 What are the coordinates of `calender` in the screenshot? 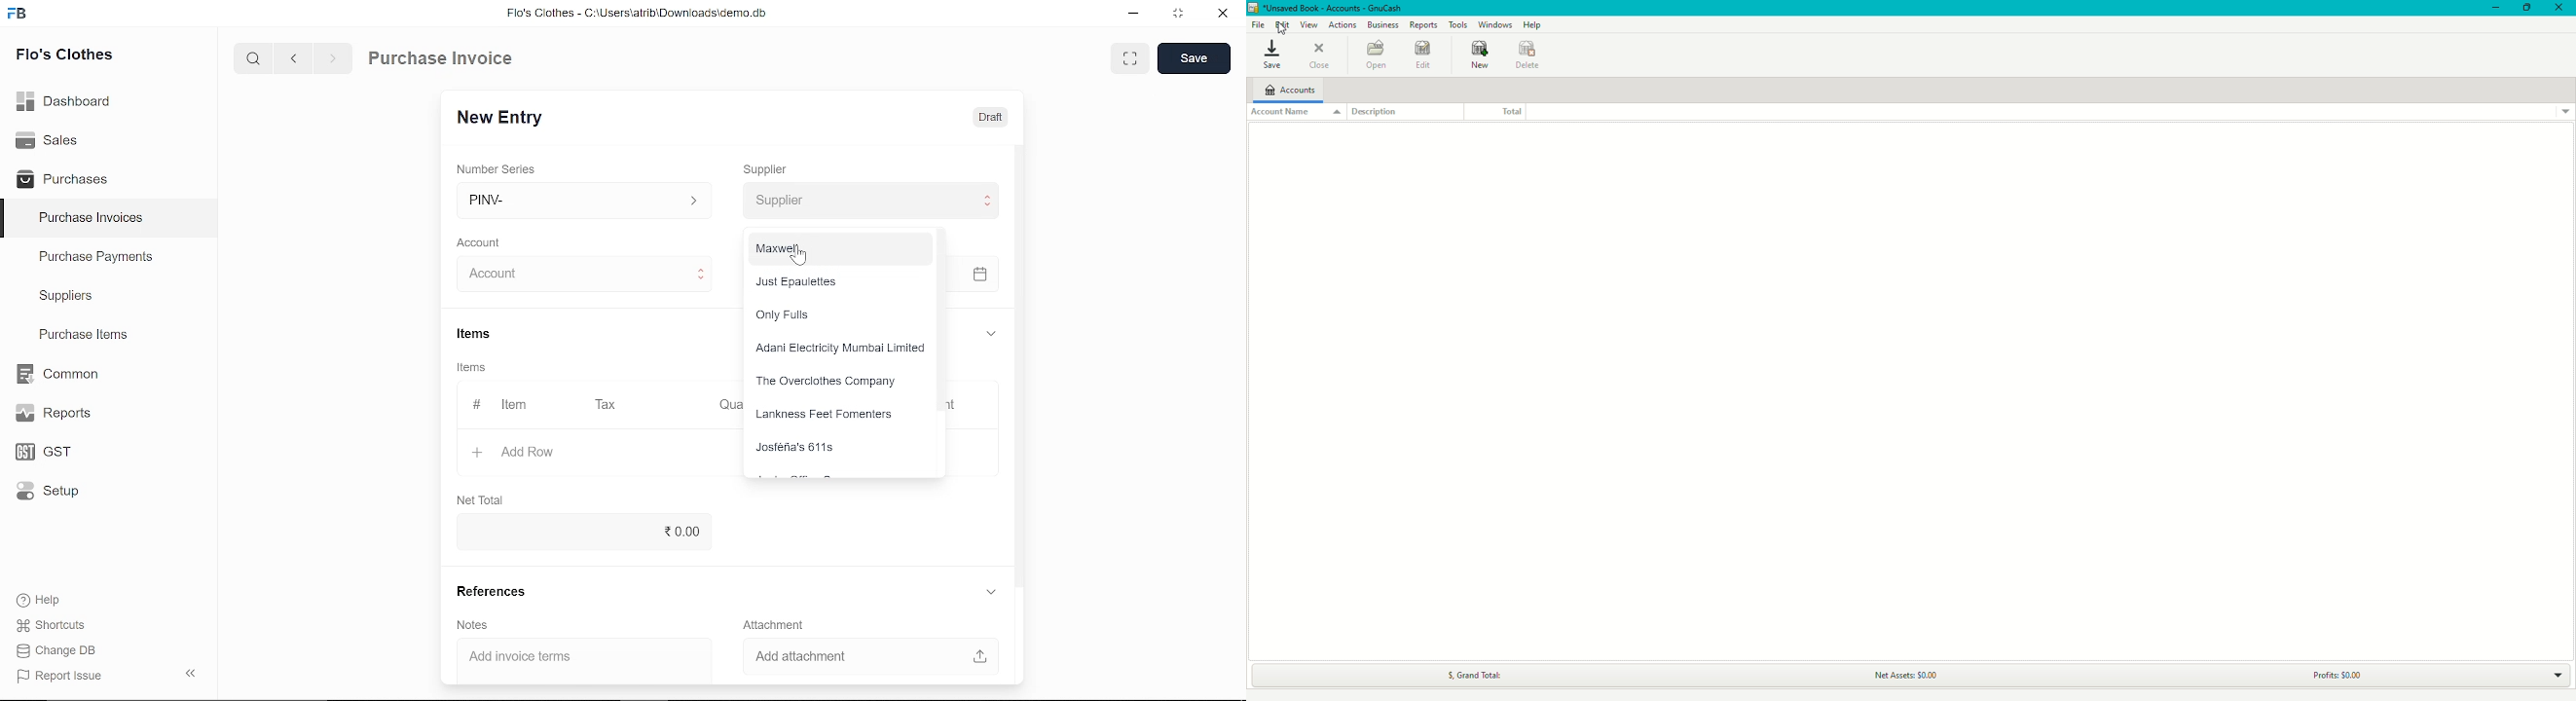 It's located at (982, 275).